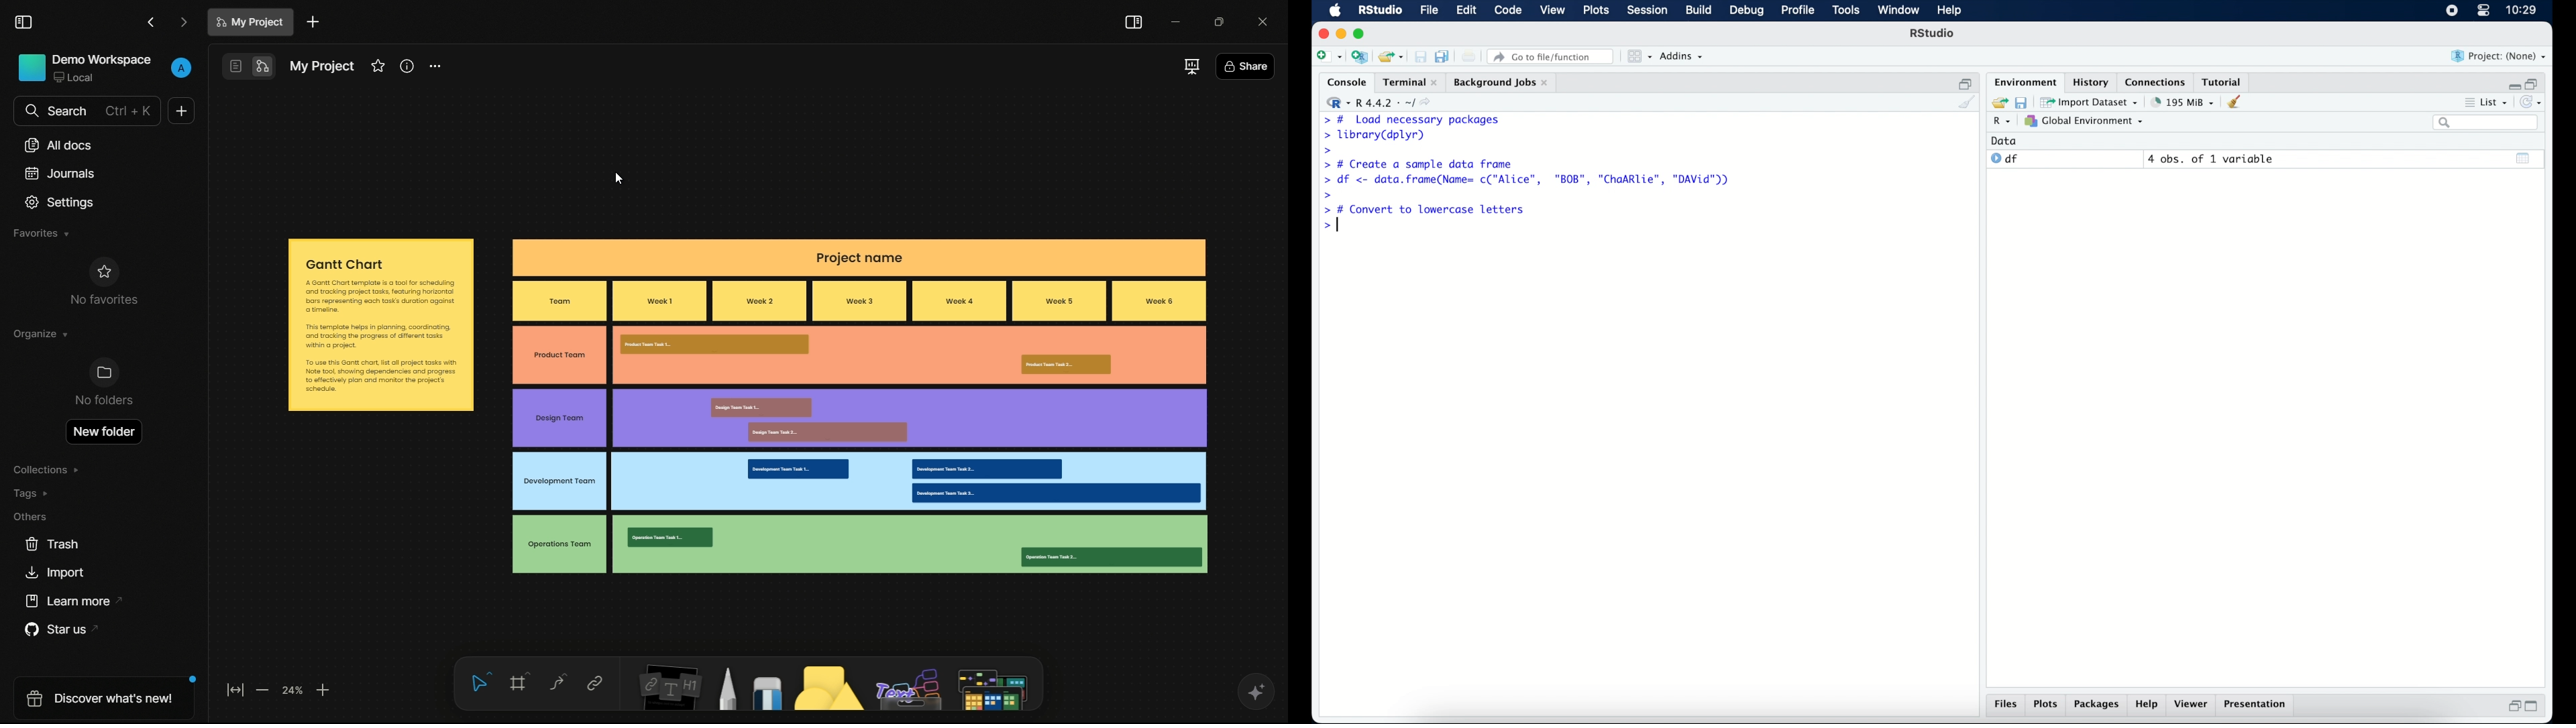 The width and height of the screenshot is (2576, 728). What do you see at coordinates (58, 173) in the screenshot?
I see `journals` at bounding box center [58, 173].